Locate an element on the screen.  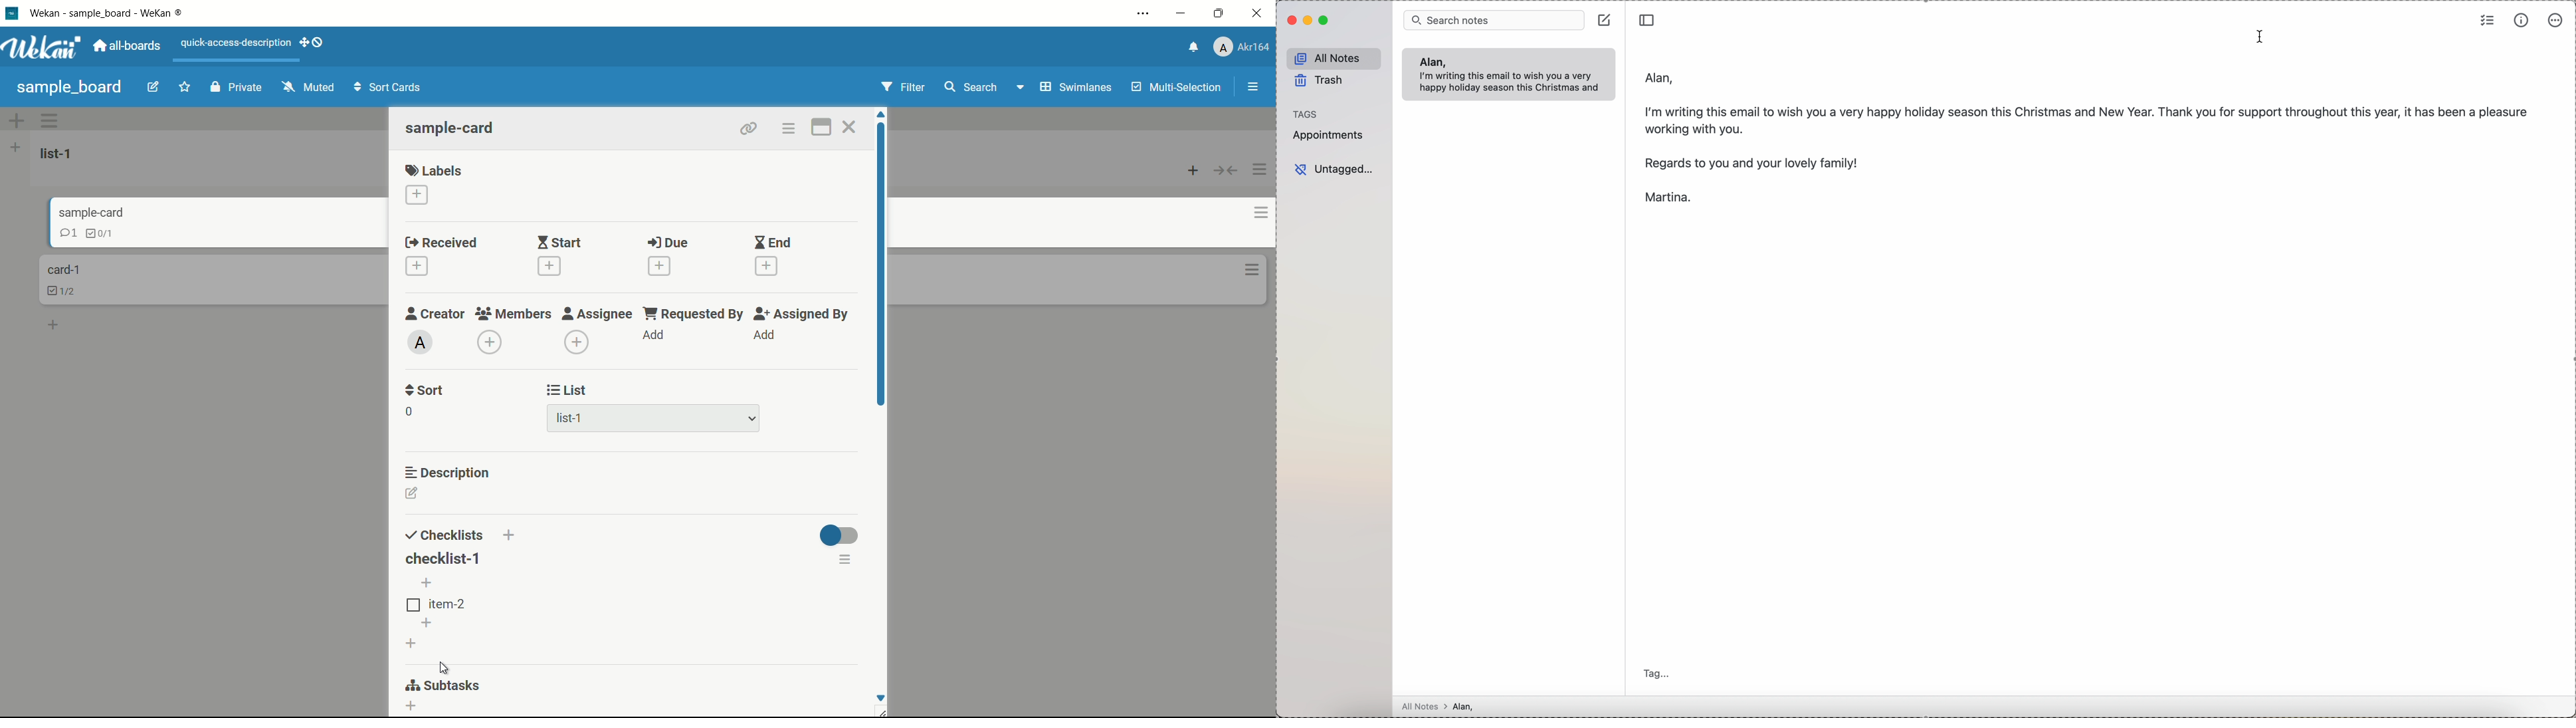
comment is located at coordinates (57, 235).